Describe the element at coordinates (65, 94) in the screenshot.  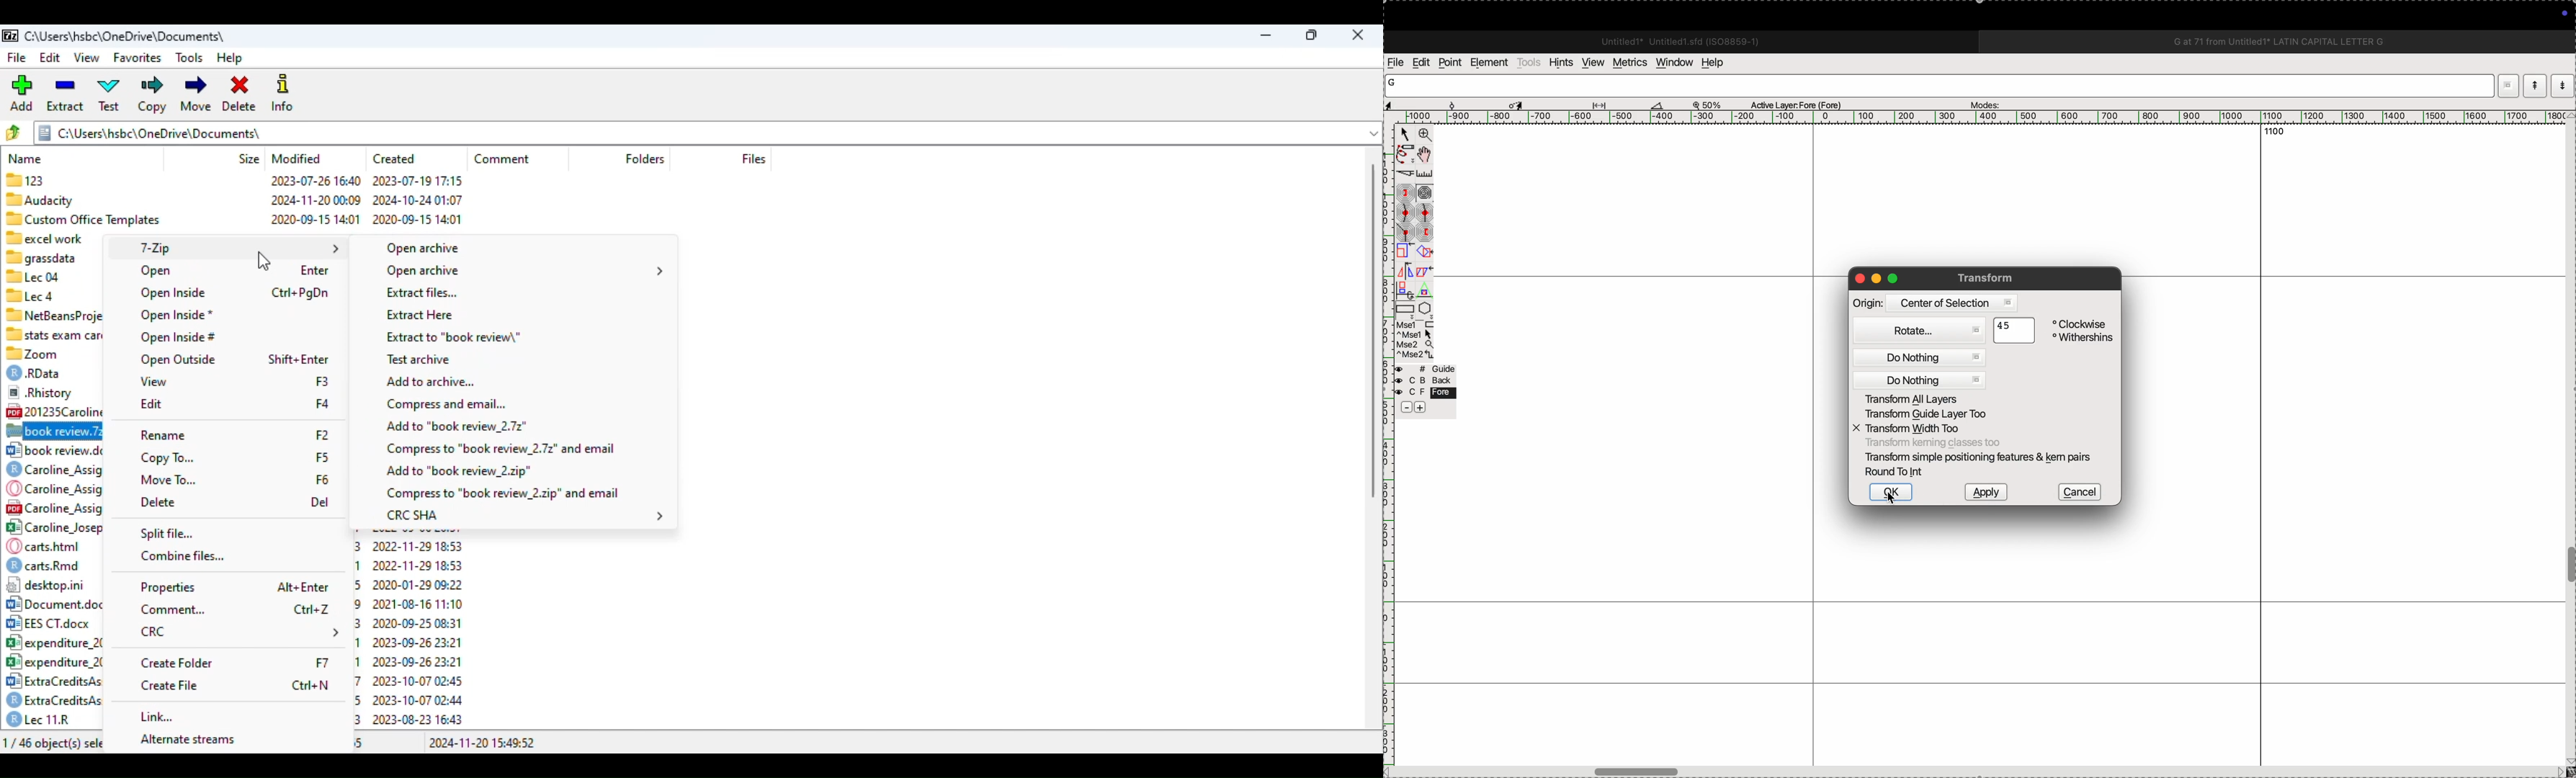
I see `extract` at that location.